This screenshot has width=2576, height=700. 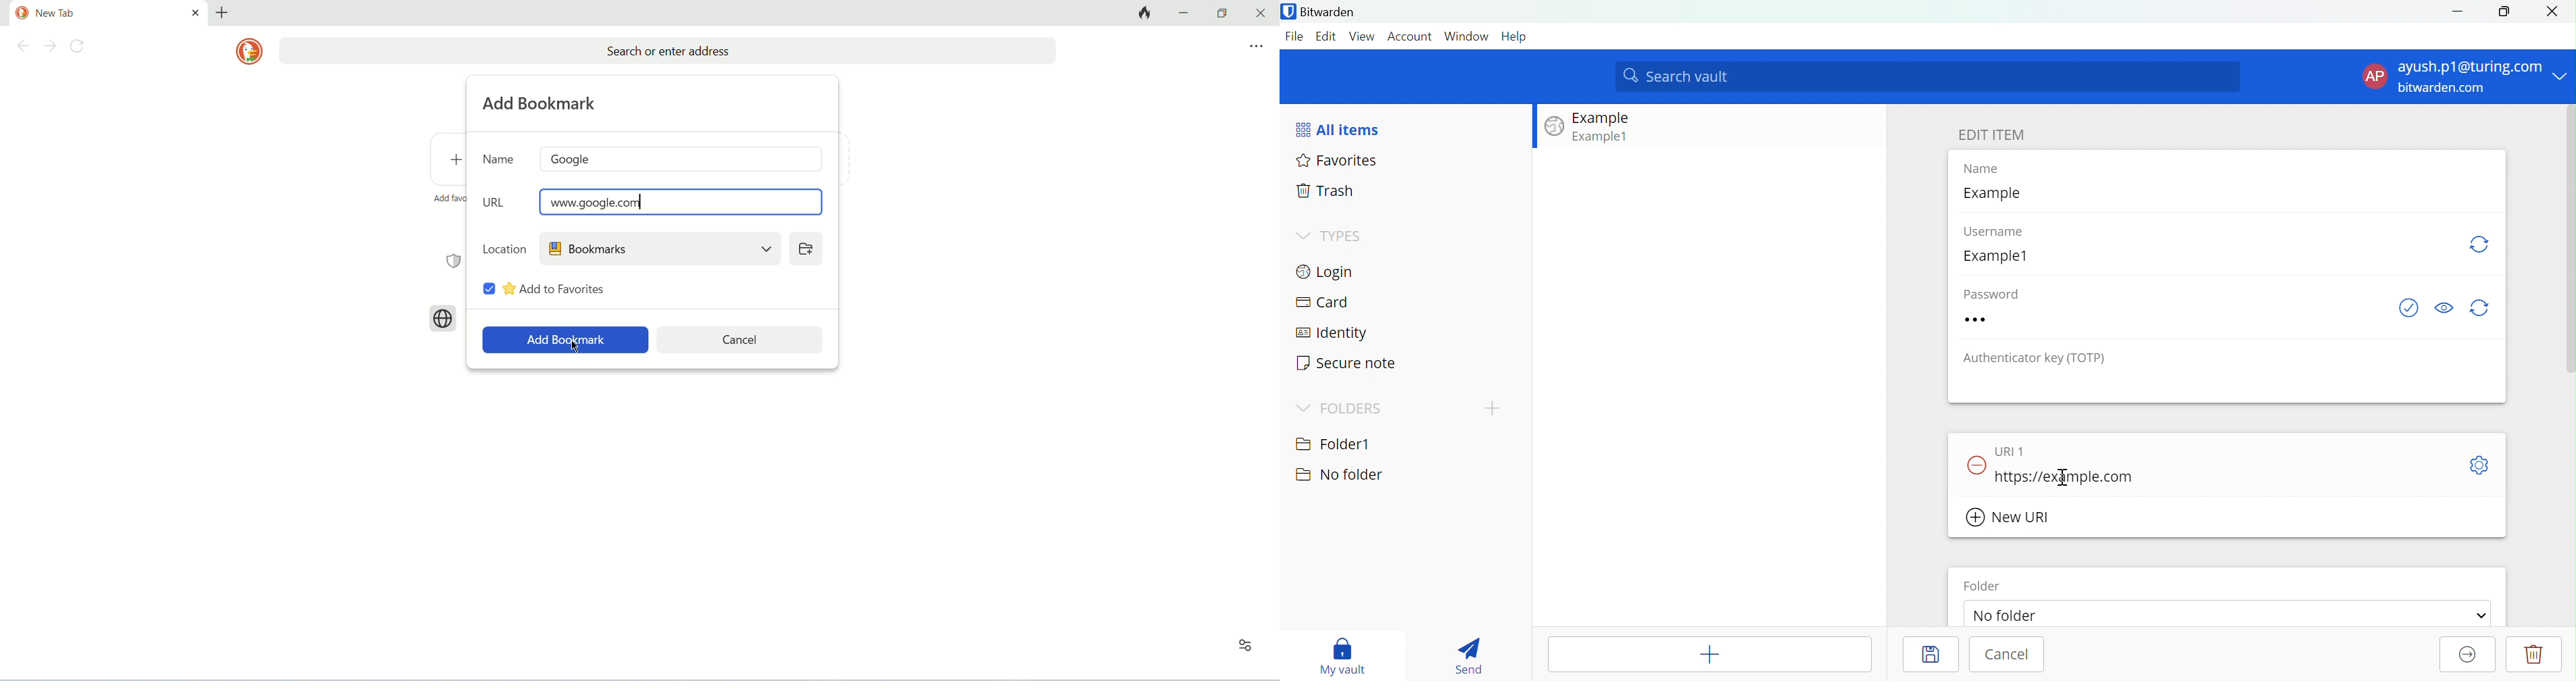 What do you see at coordinates (222, 13) in the screenshot?
I see `new tab` at bounding box center [222, 13].